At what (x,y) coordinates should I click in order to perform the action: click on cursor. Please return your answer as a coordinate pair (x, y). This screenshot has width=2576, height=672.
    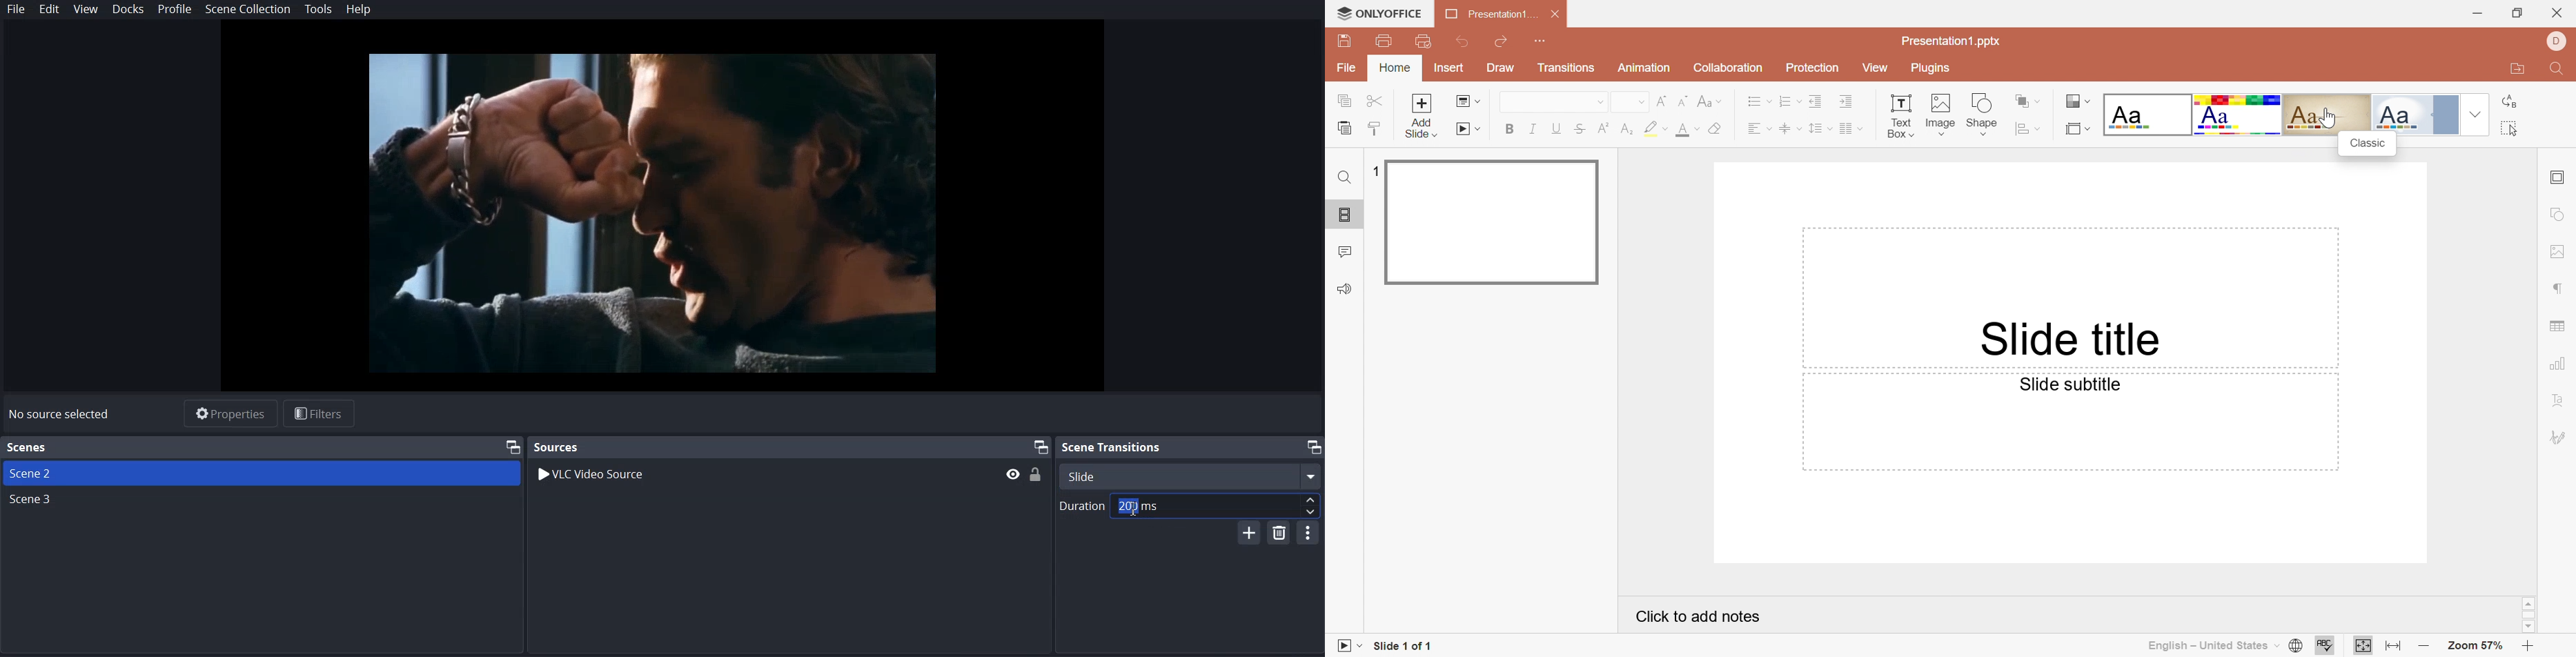
    Looking at the image, I should click on (2327, 119).